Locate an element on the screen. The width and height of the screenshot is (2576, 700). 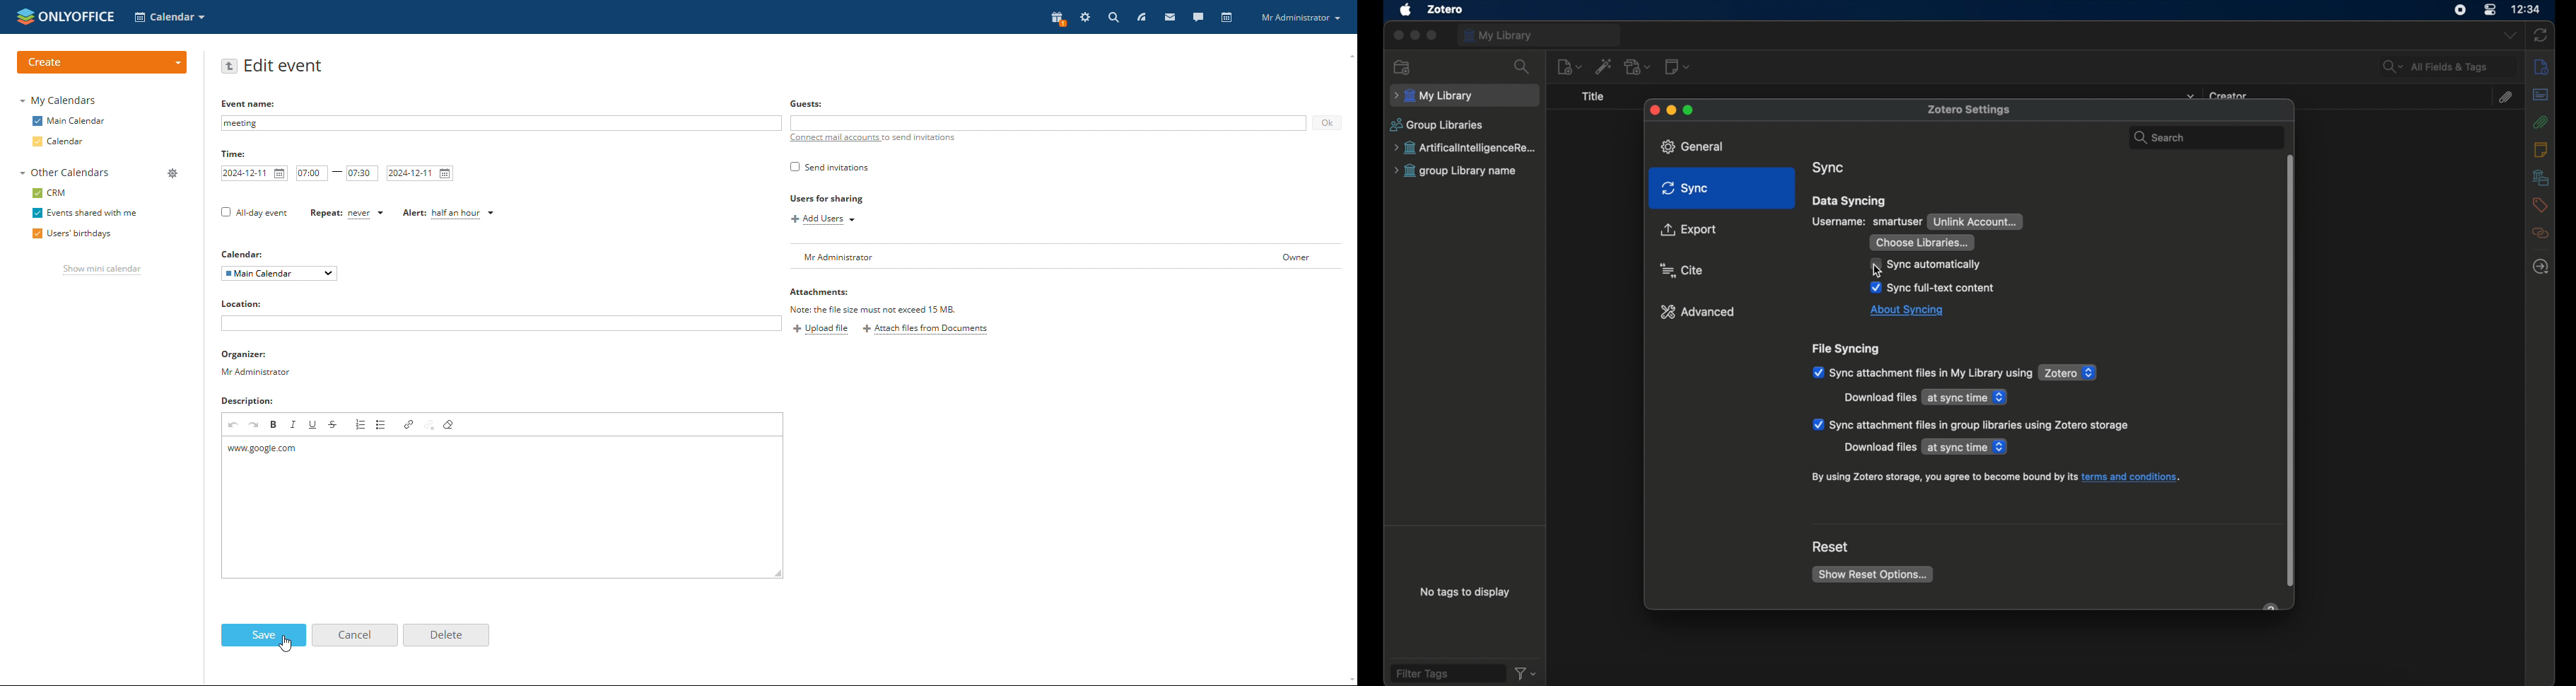
cursor is located at coordinates (1881, 271).